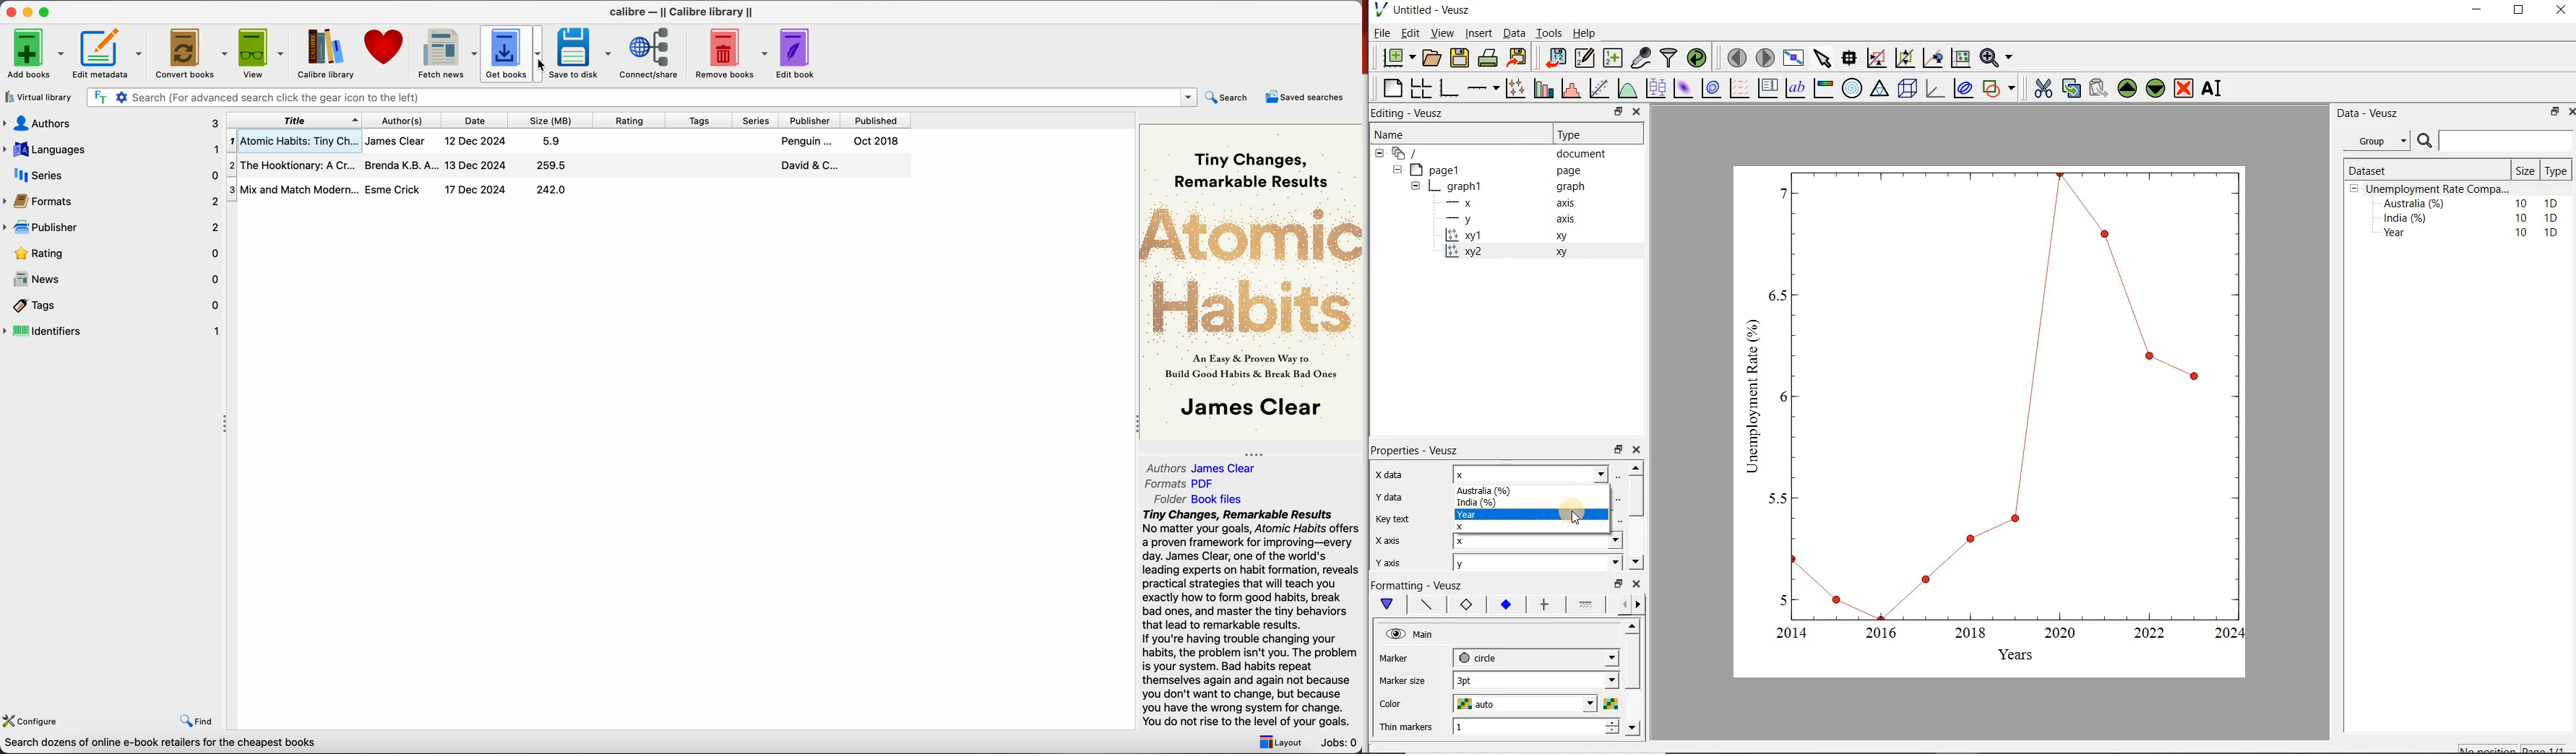  Describe the element at coordinates (409, 120) in the screenshot. I see `authors` at that location.